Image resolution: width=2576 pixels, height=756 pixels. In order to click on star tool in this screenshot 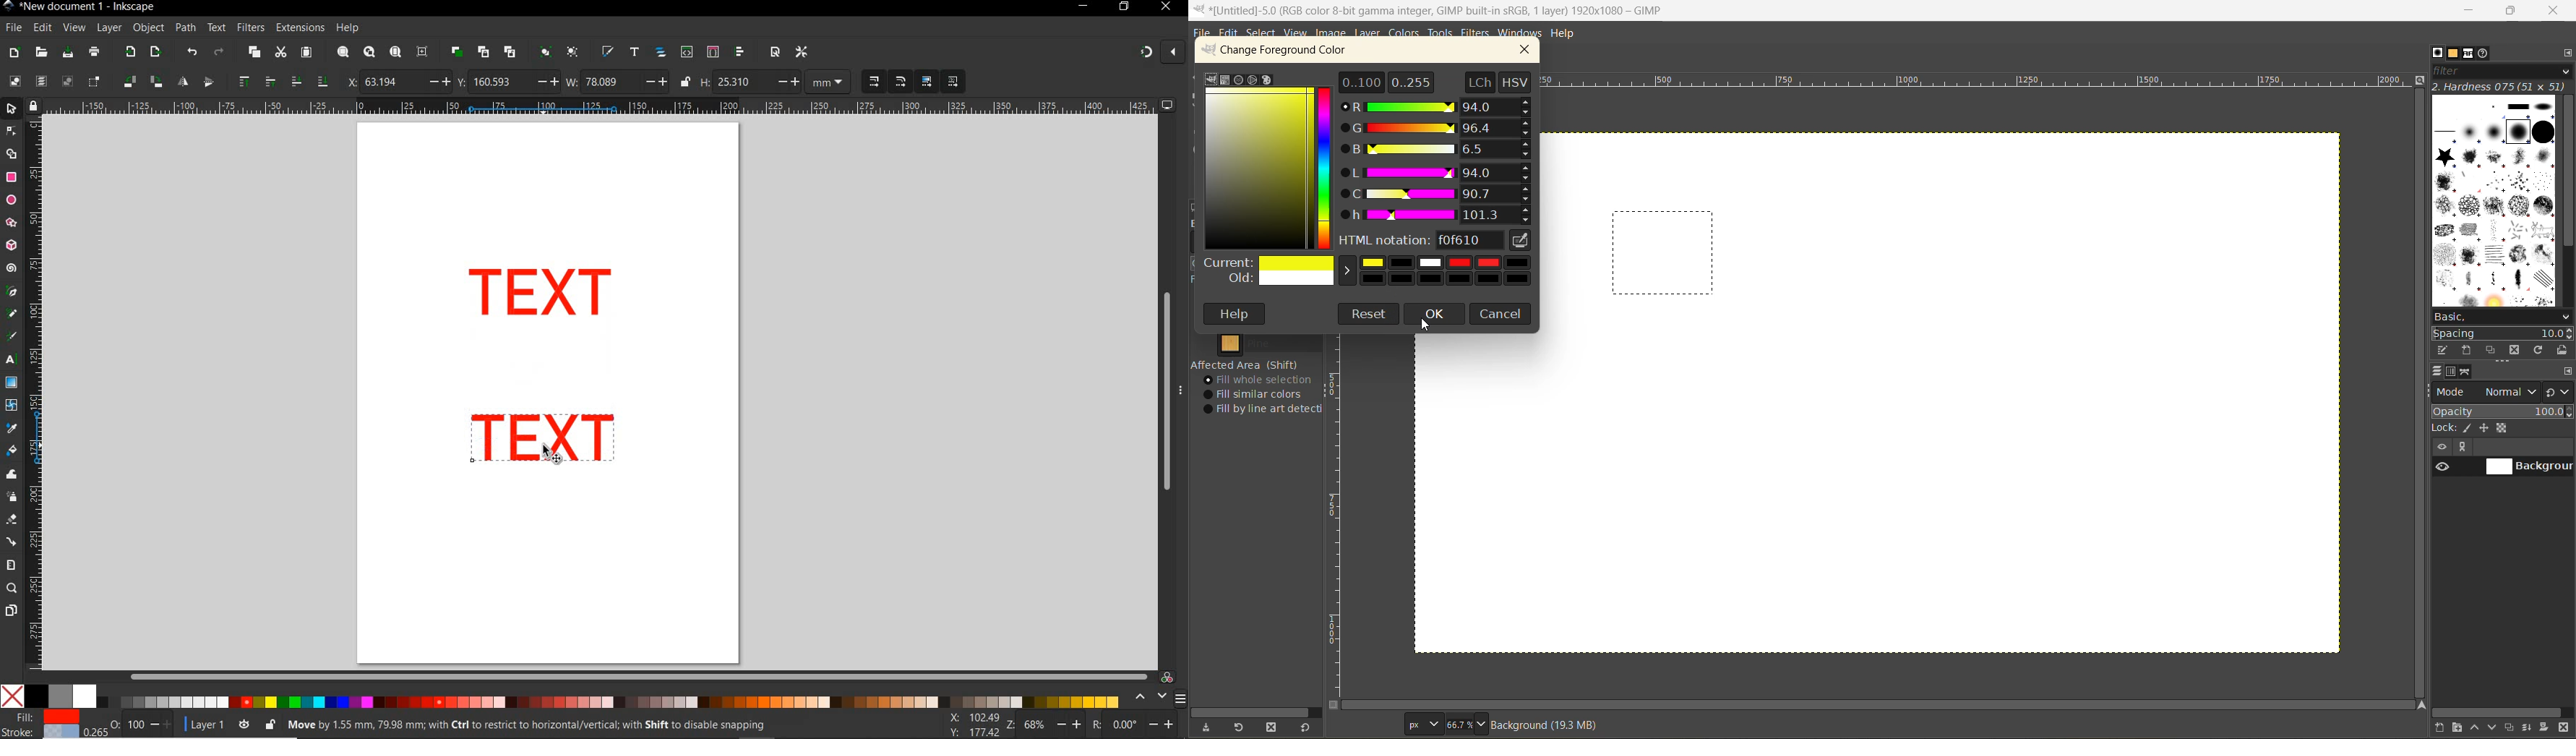, I will do `click(11, 223)`.